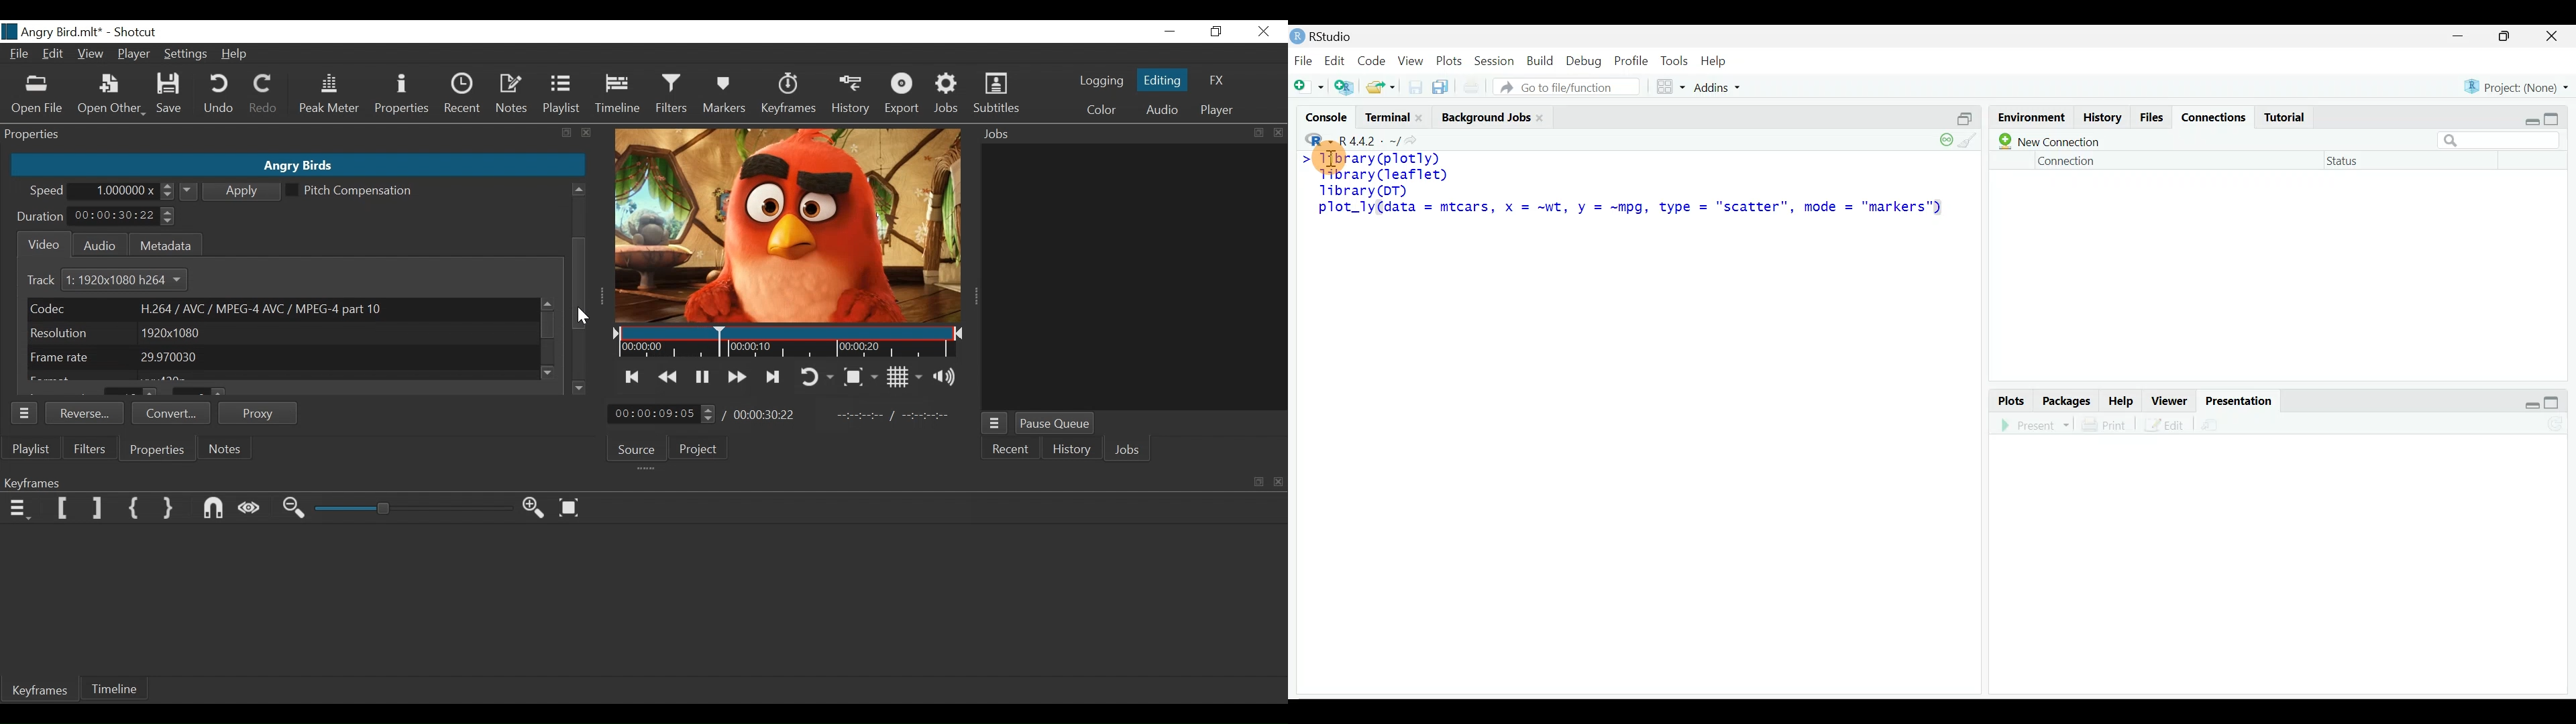 The width and height of the screenshot is (2576, 728). Describe the element at coordinates (1587, 60) in the screenshot. I see `Debug` at that location.